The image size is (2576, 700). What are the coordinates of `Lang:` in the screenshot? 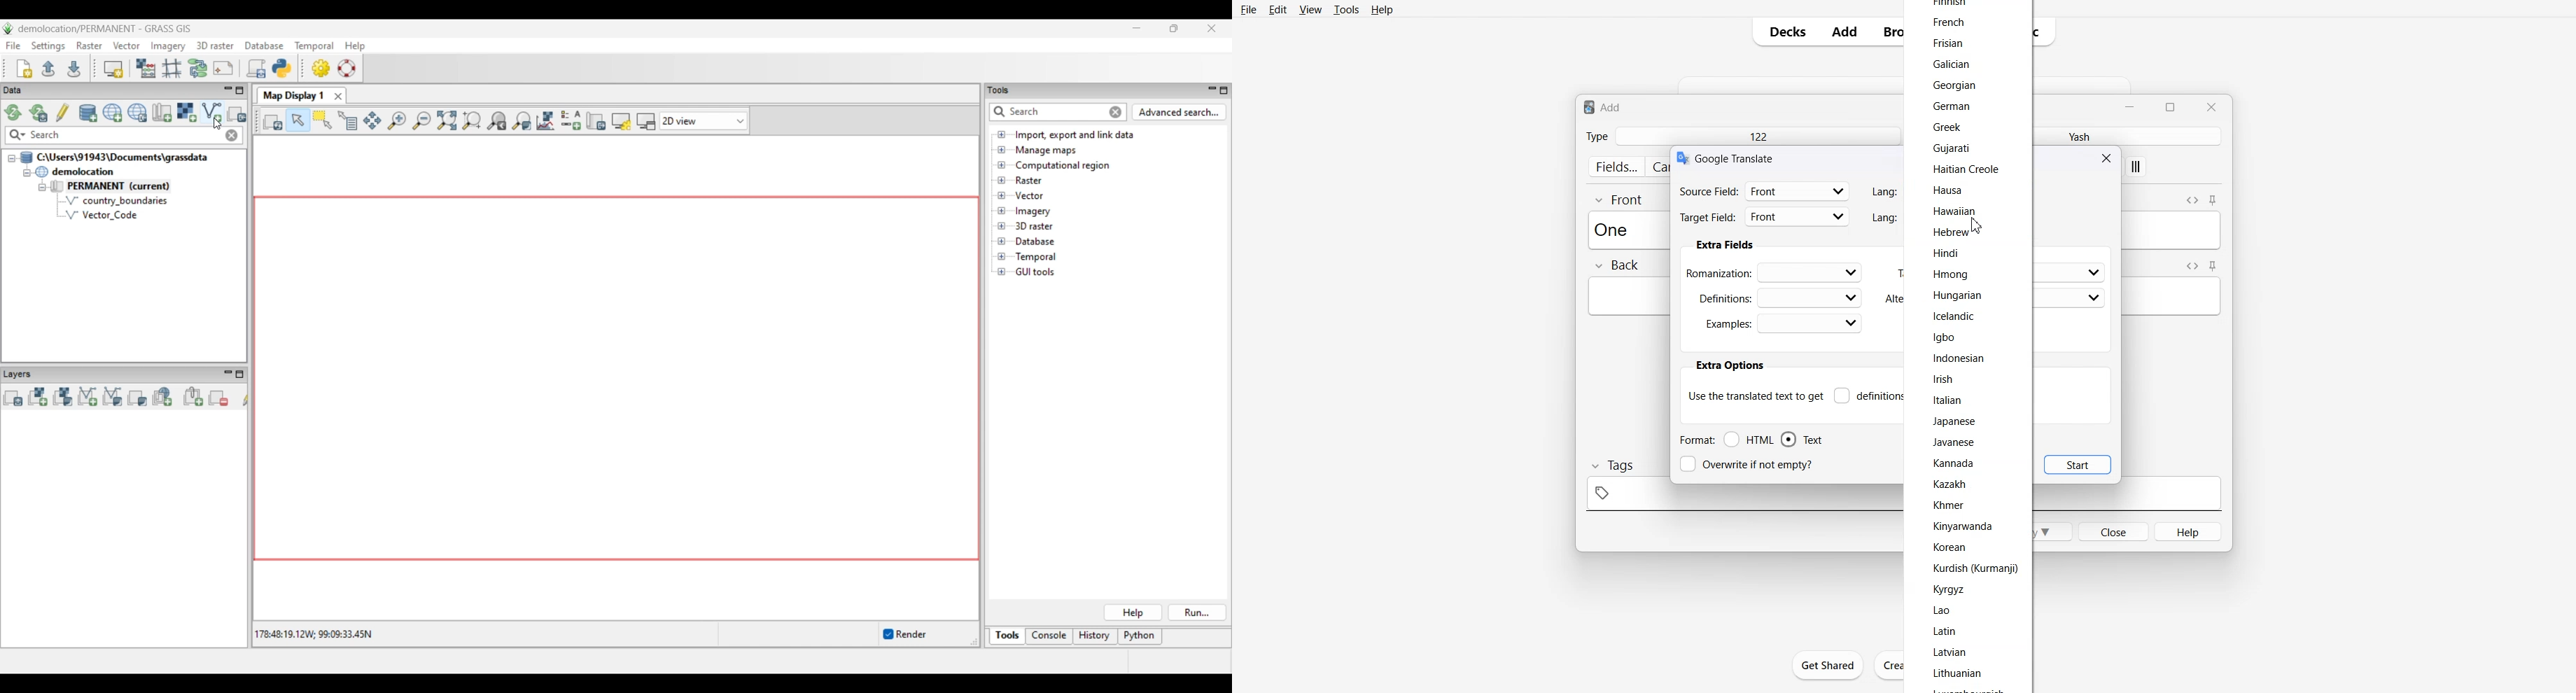 It's located at (1882, 218).